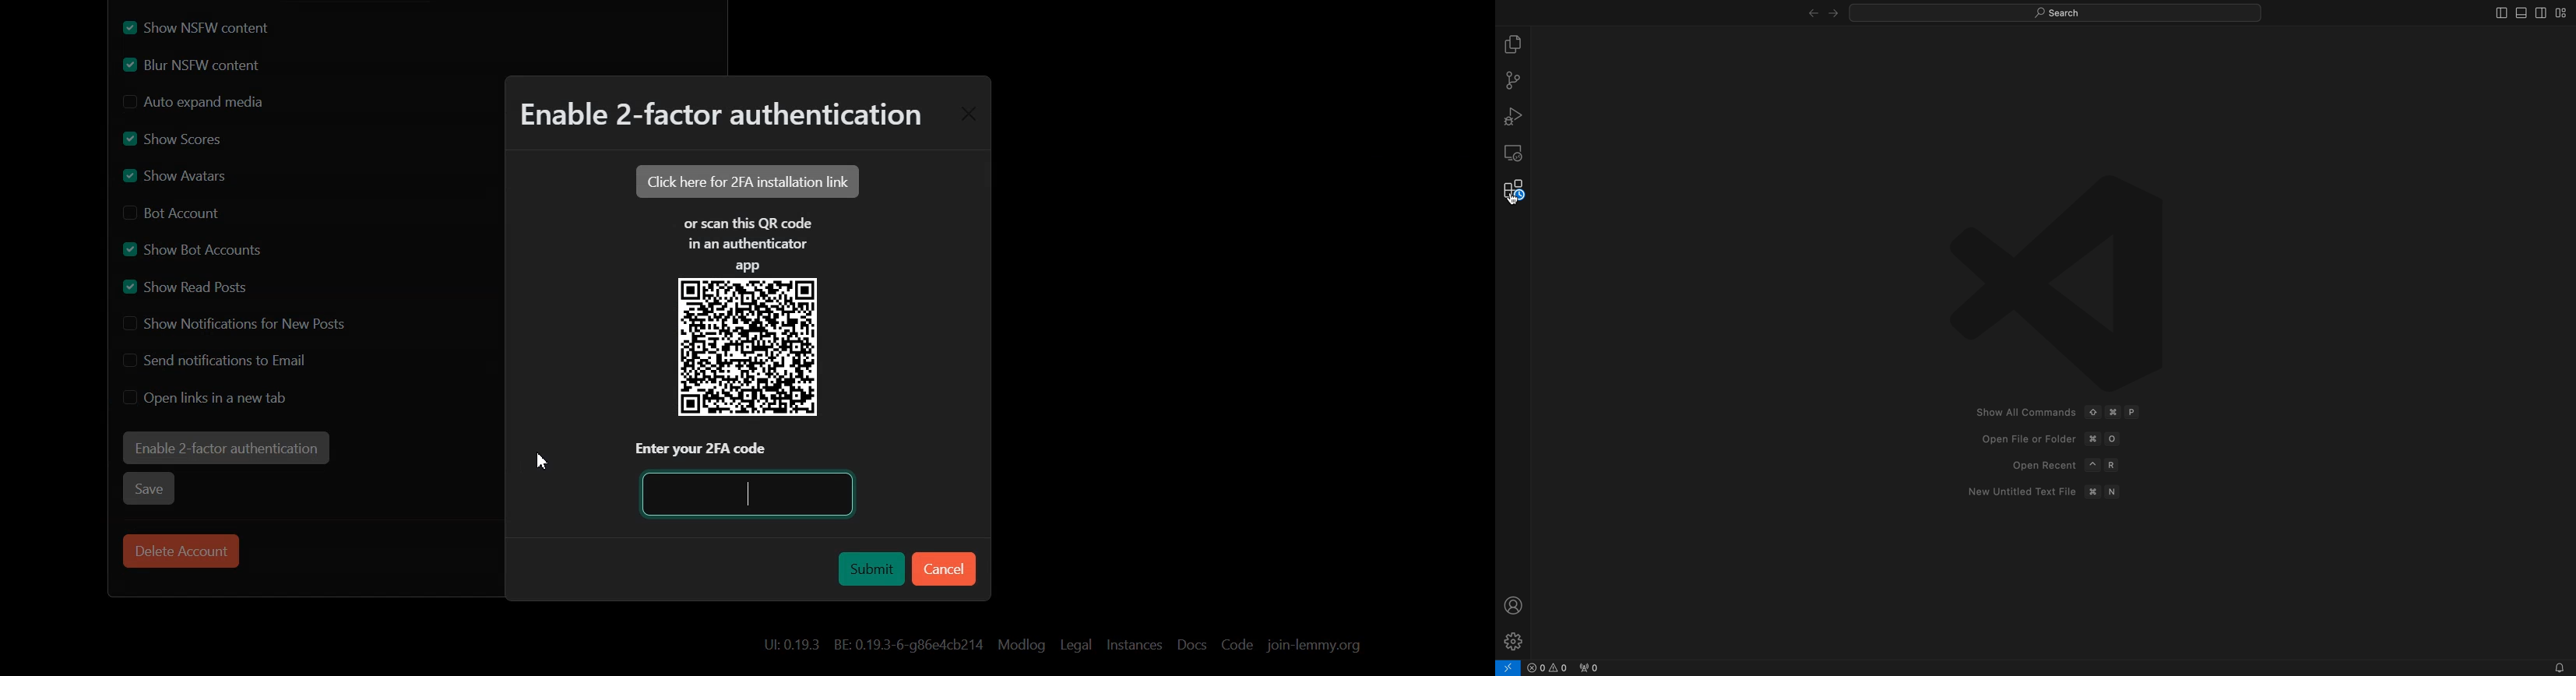  Describe the element at coordinates (1135, 645) in the screenshot. I see `Instances` at that location.